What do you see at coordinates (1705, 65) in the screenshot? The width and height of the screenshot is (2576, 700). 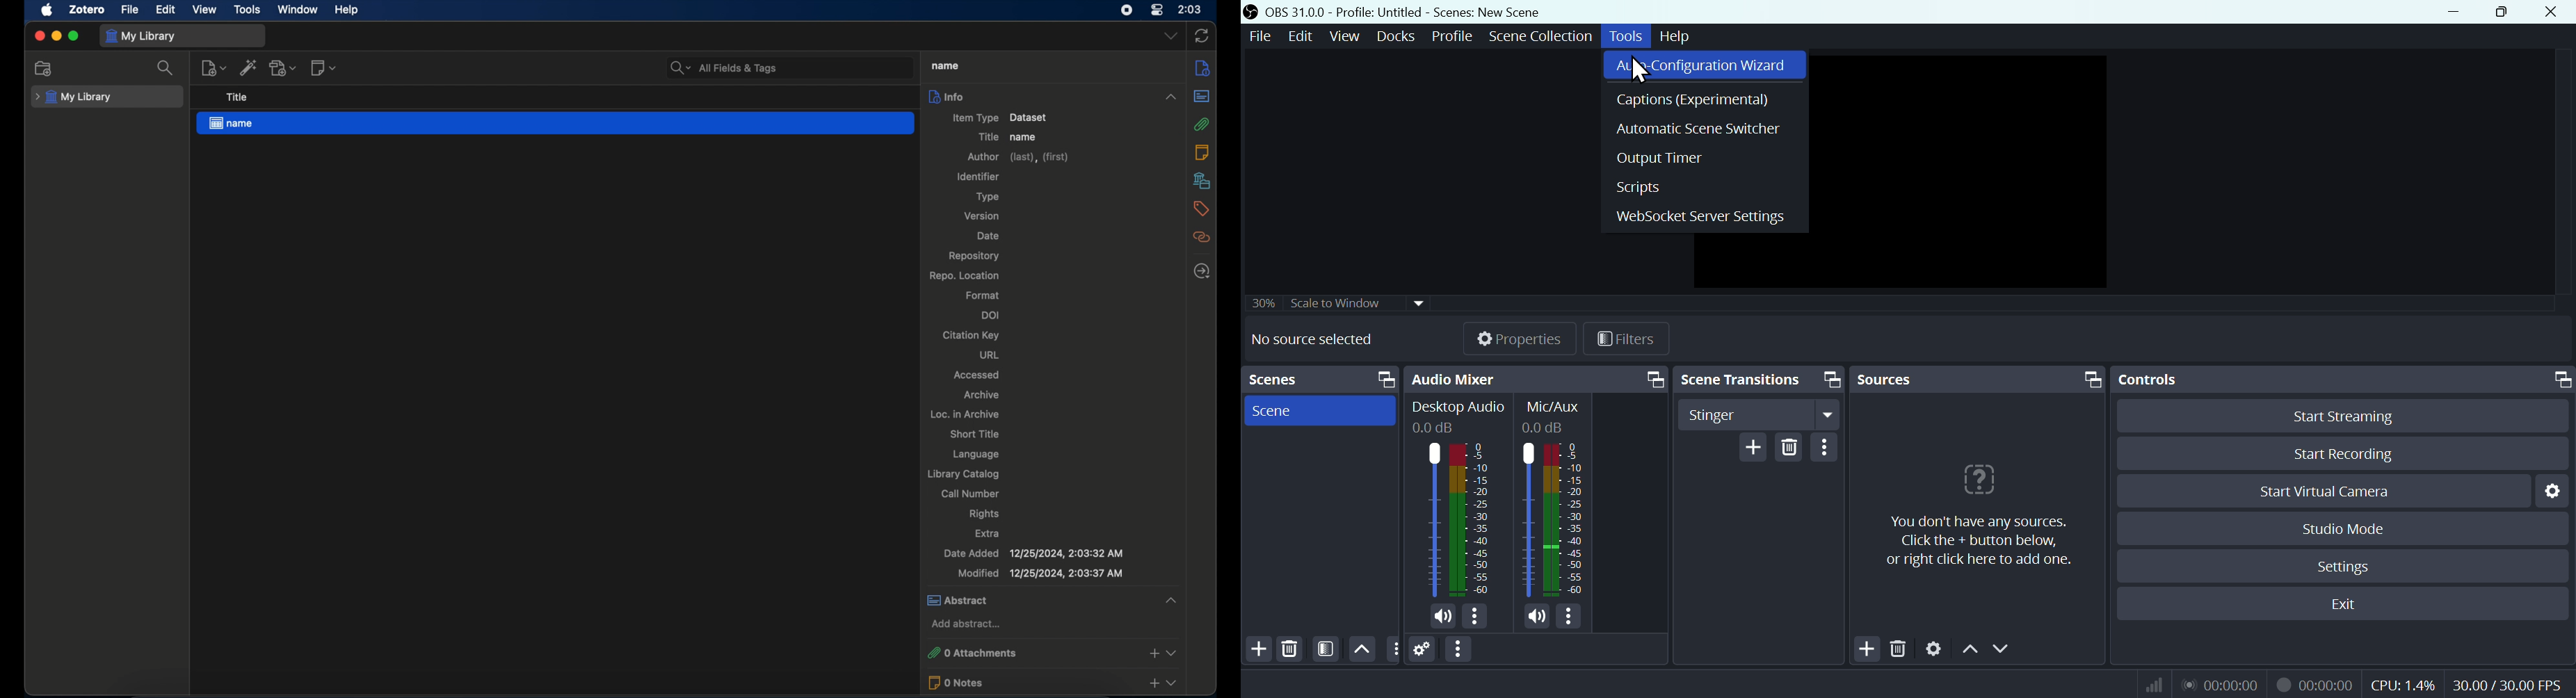 I see `Auto configuration wizard` at bounding box center [1705, 65].